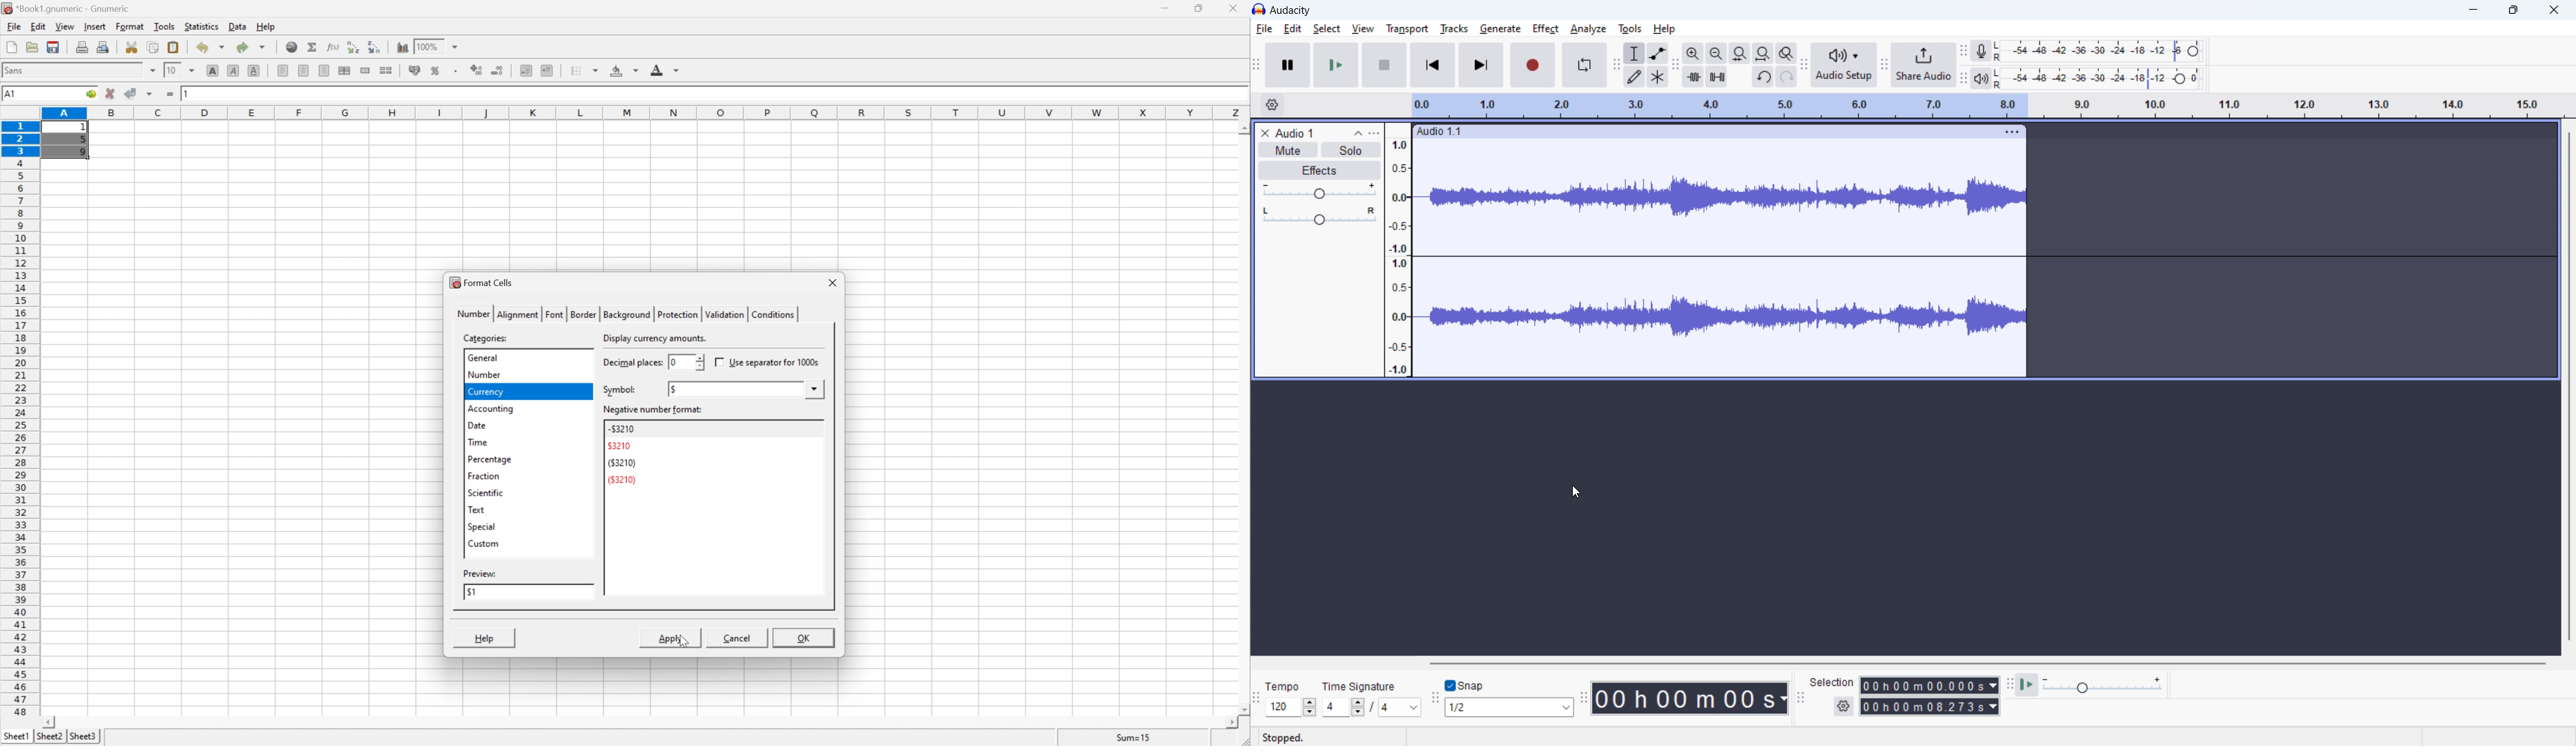 This screenshot has width=2576, height=756. Describe the element at coordinates (622, 429) in the screenshot. I see `-3210` at that location.